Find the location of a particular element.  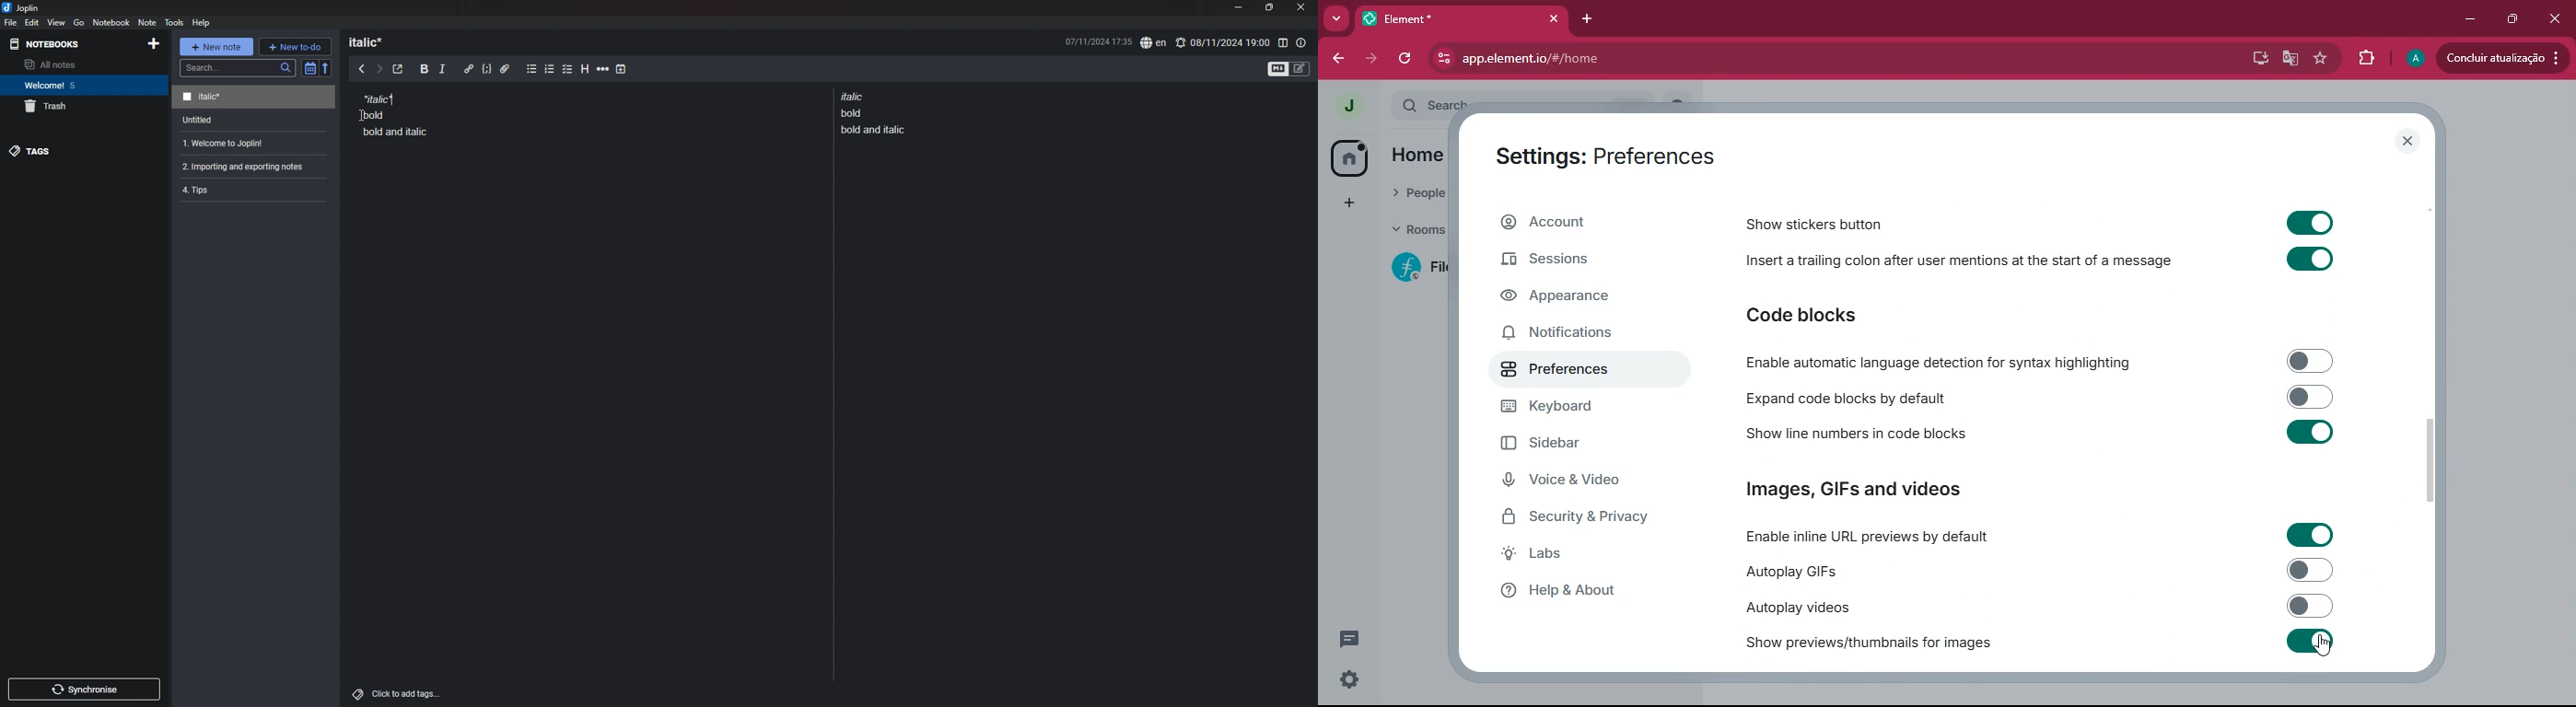

sync is located at coordinates (85, 689).